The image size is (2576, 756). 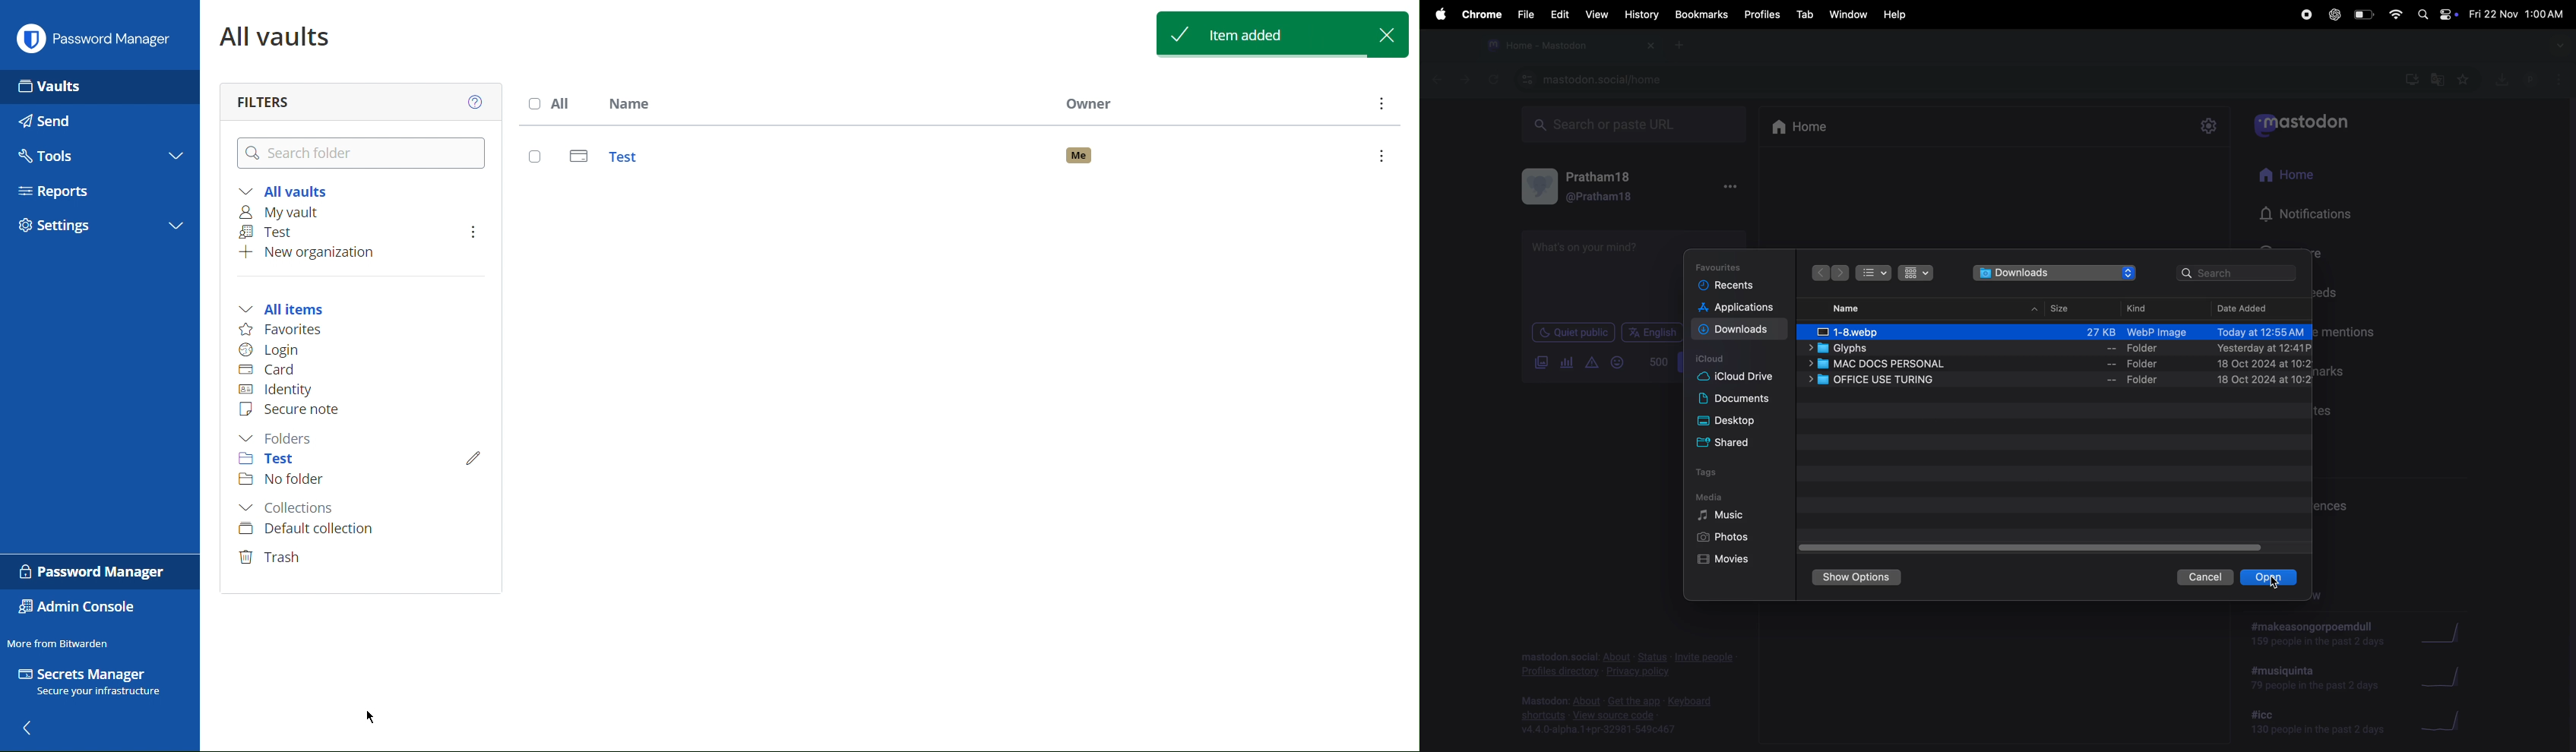 I want to click on photos, so click(x=1722, y=539).